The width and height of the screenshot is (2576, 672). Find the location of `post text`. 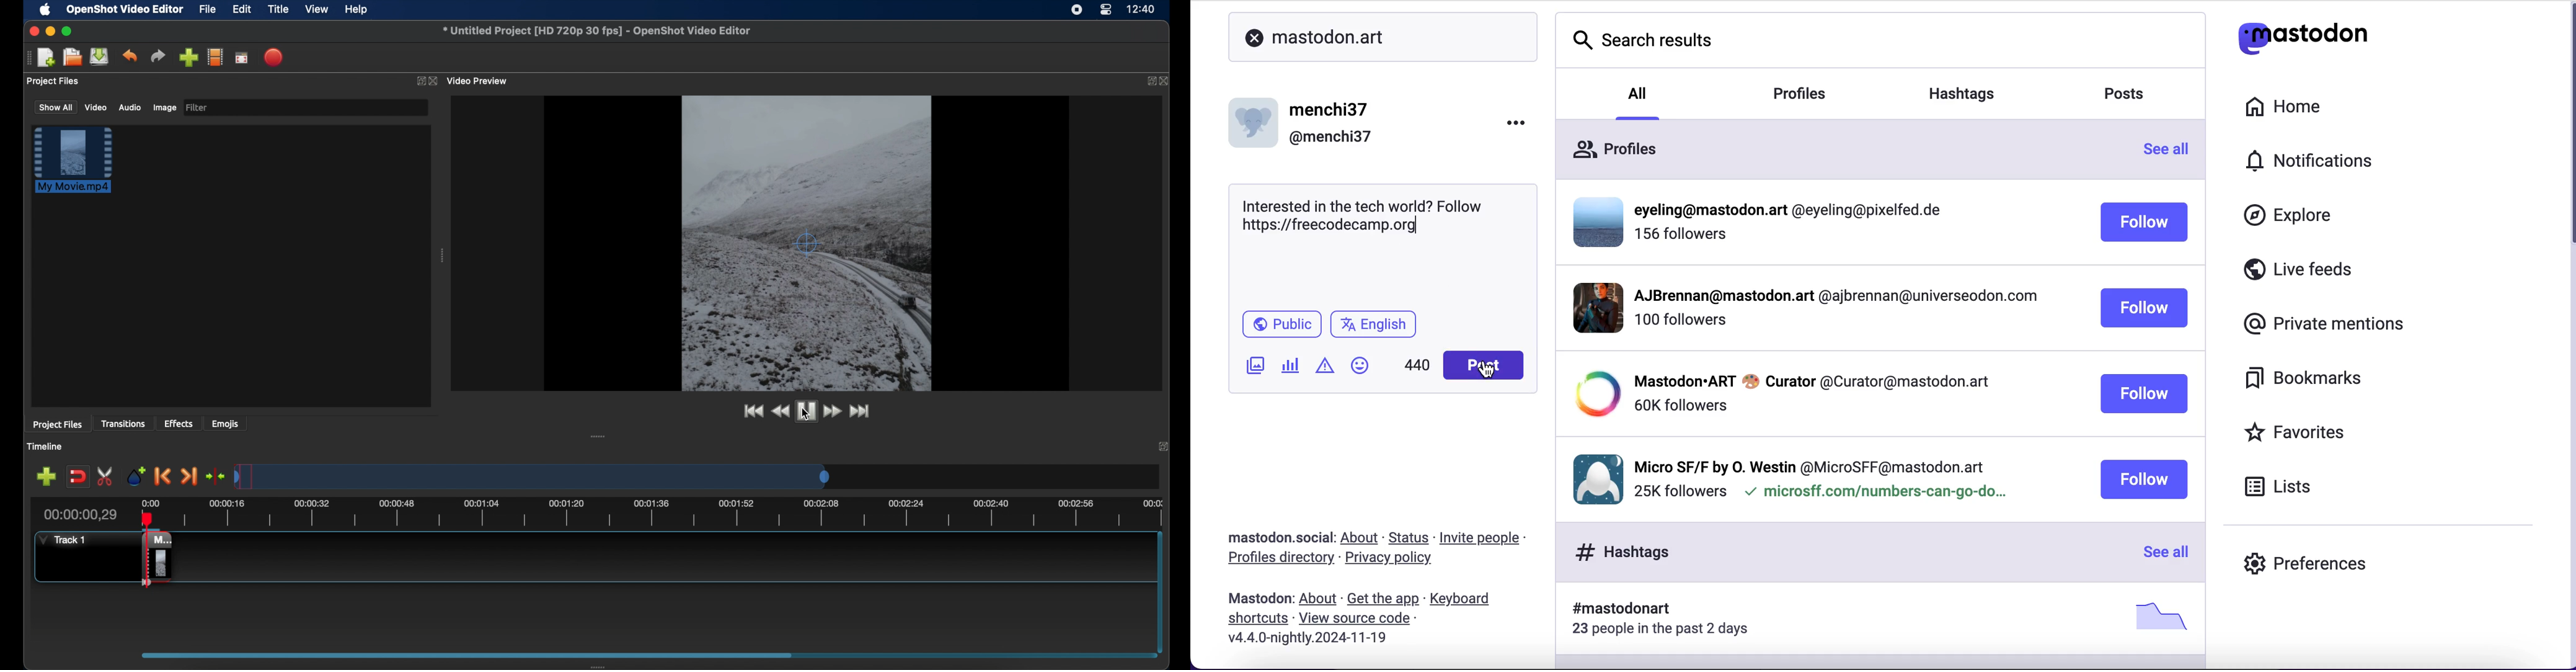

post text is located at coordinates (1373, 216).